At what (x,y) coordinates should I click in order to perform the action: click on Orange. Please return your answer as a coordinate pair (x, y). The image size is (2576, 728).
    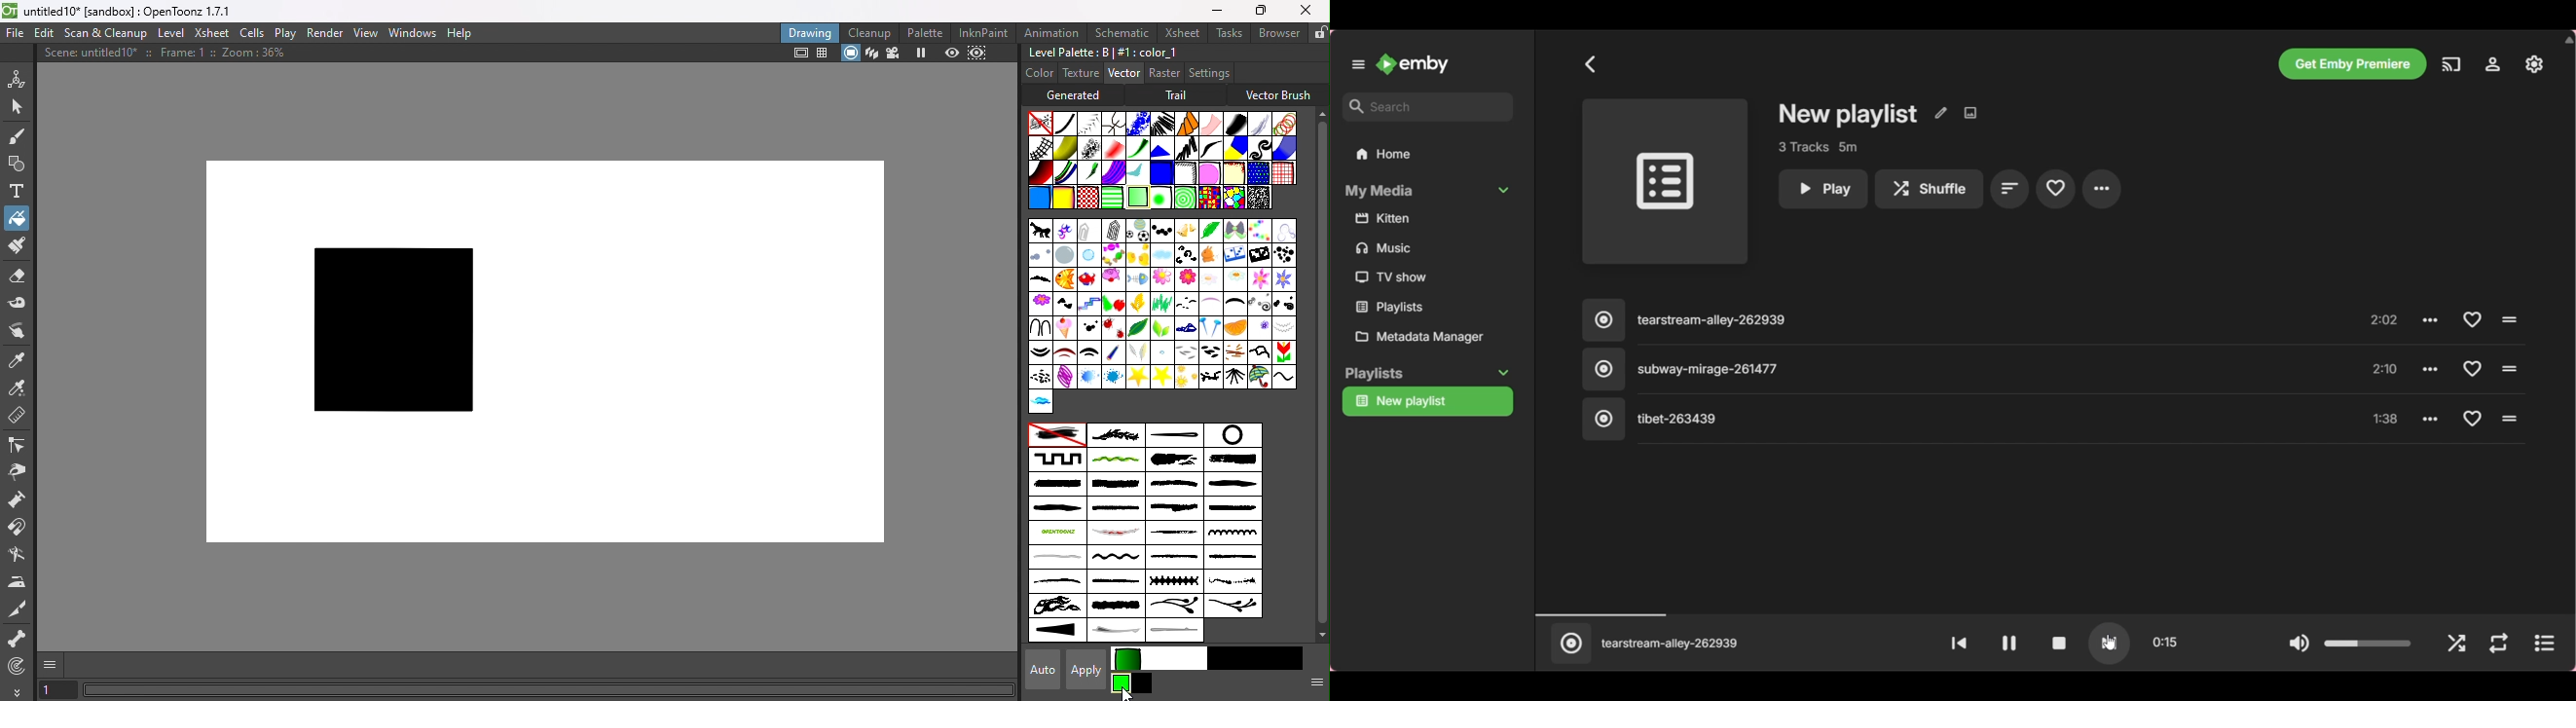
    Looking at the image, I should click on (1238, 328).